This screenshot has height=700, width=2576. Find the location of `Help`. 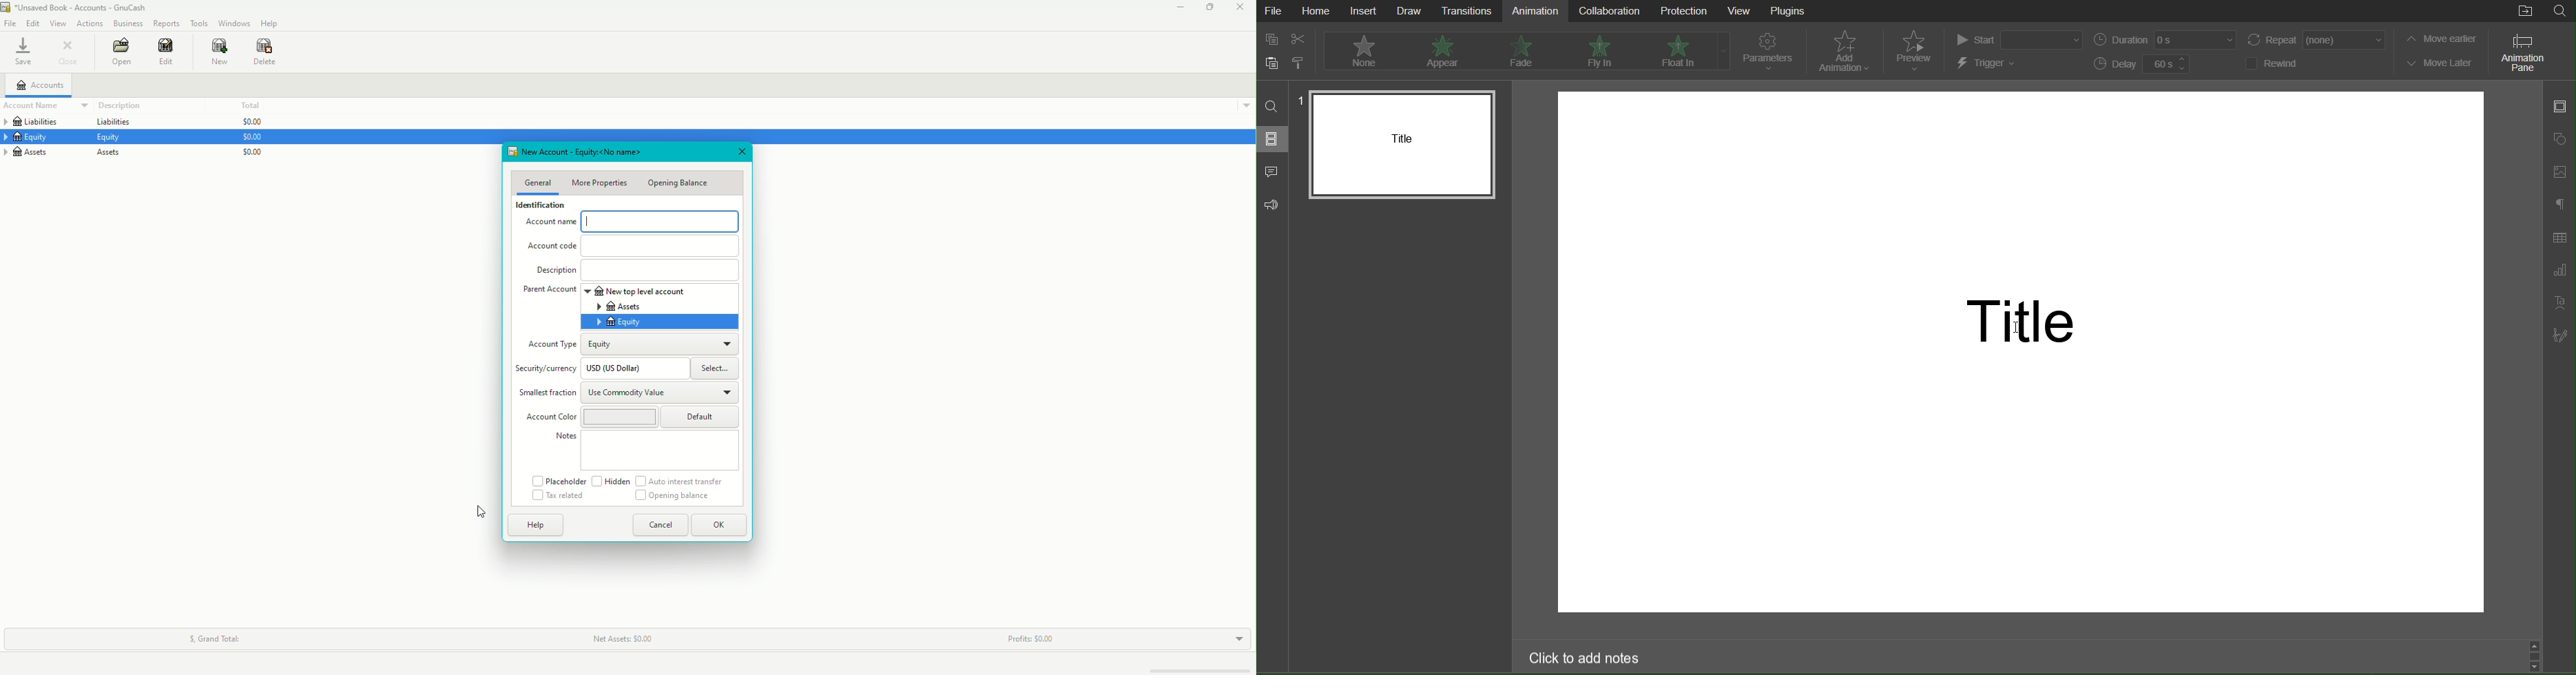

Help is located at coordinates (540, 526).